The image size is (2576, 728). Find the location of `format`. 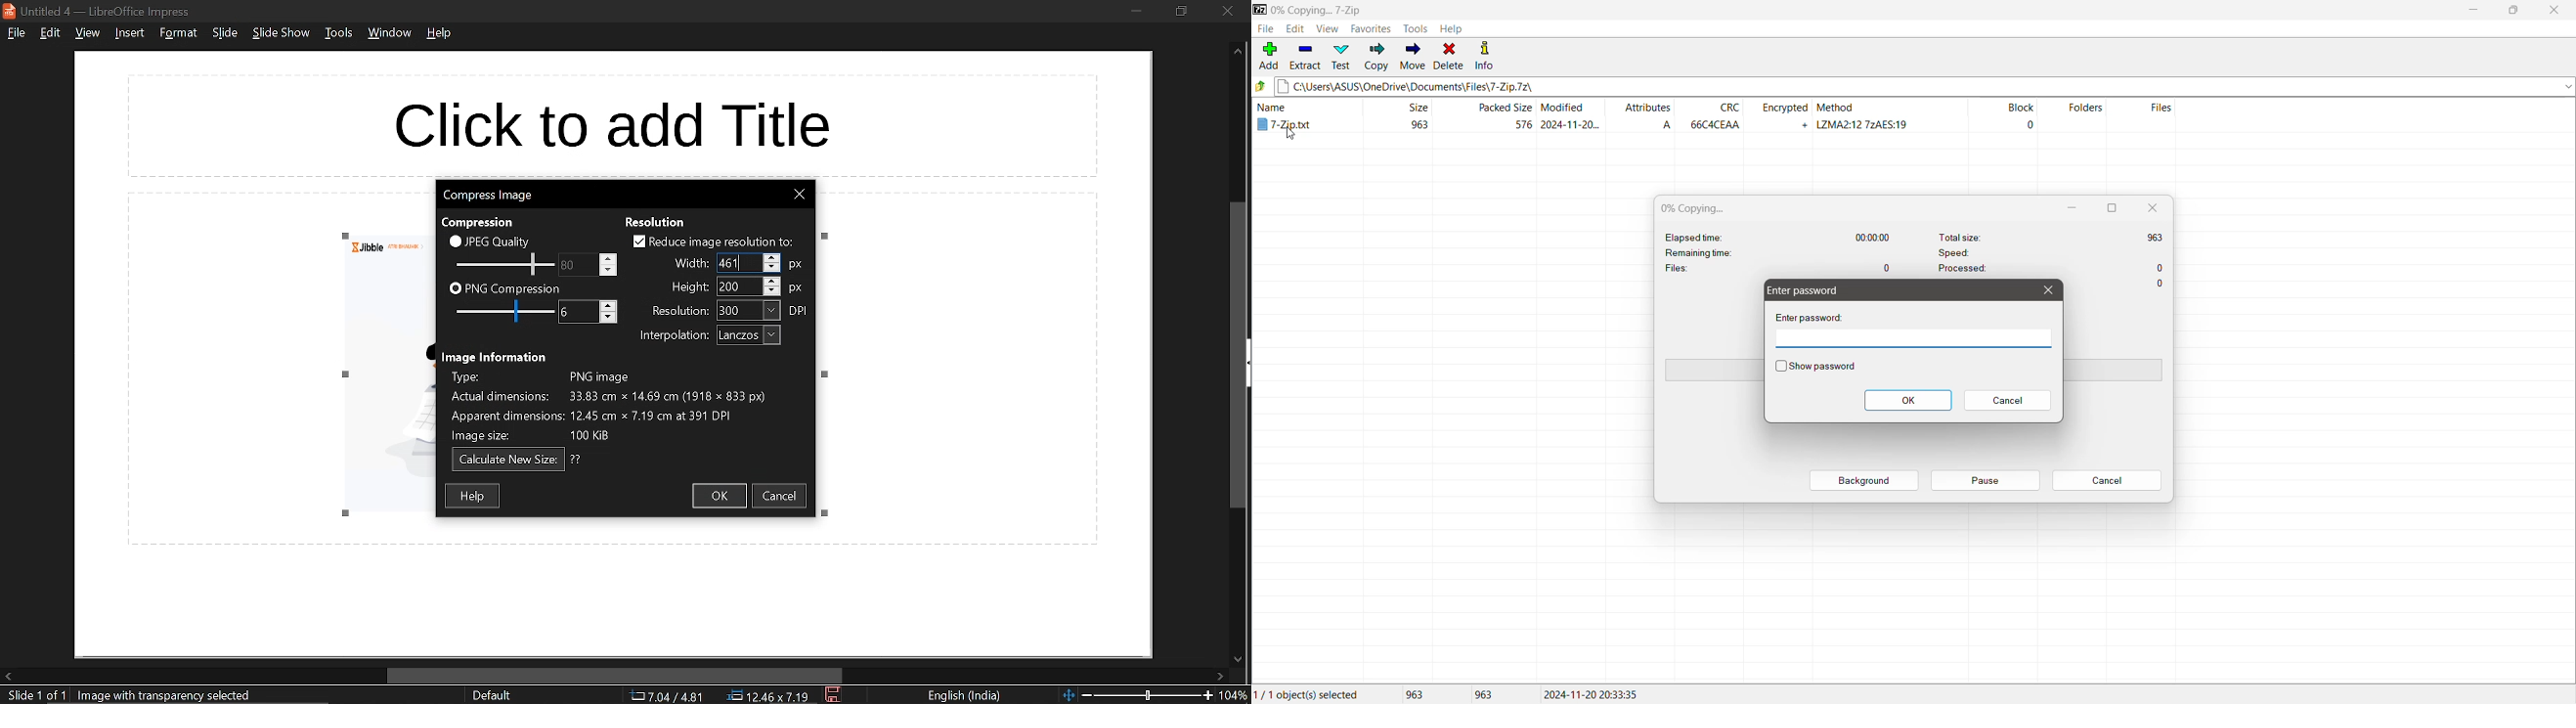

format is located at coordinates (178, 33).